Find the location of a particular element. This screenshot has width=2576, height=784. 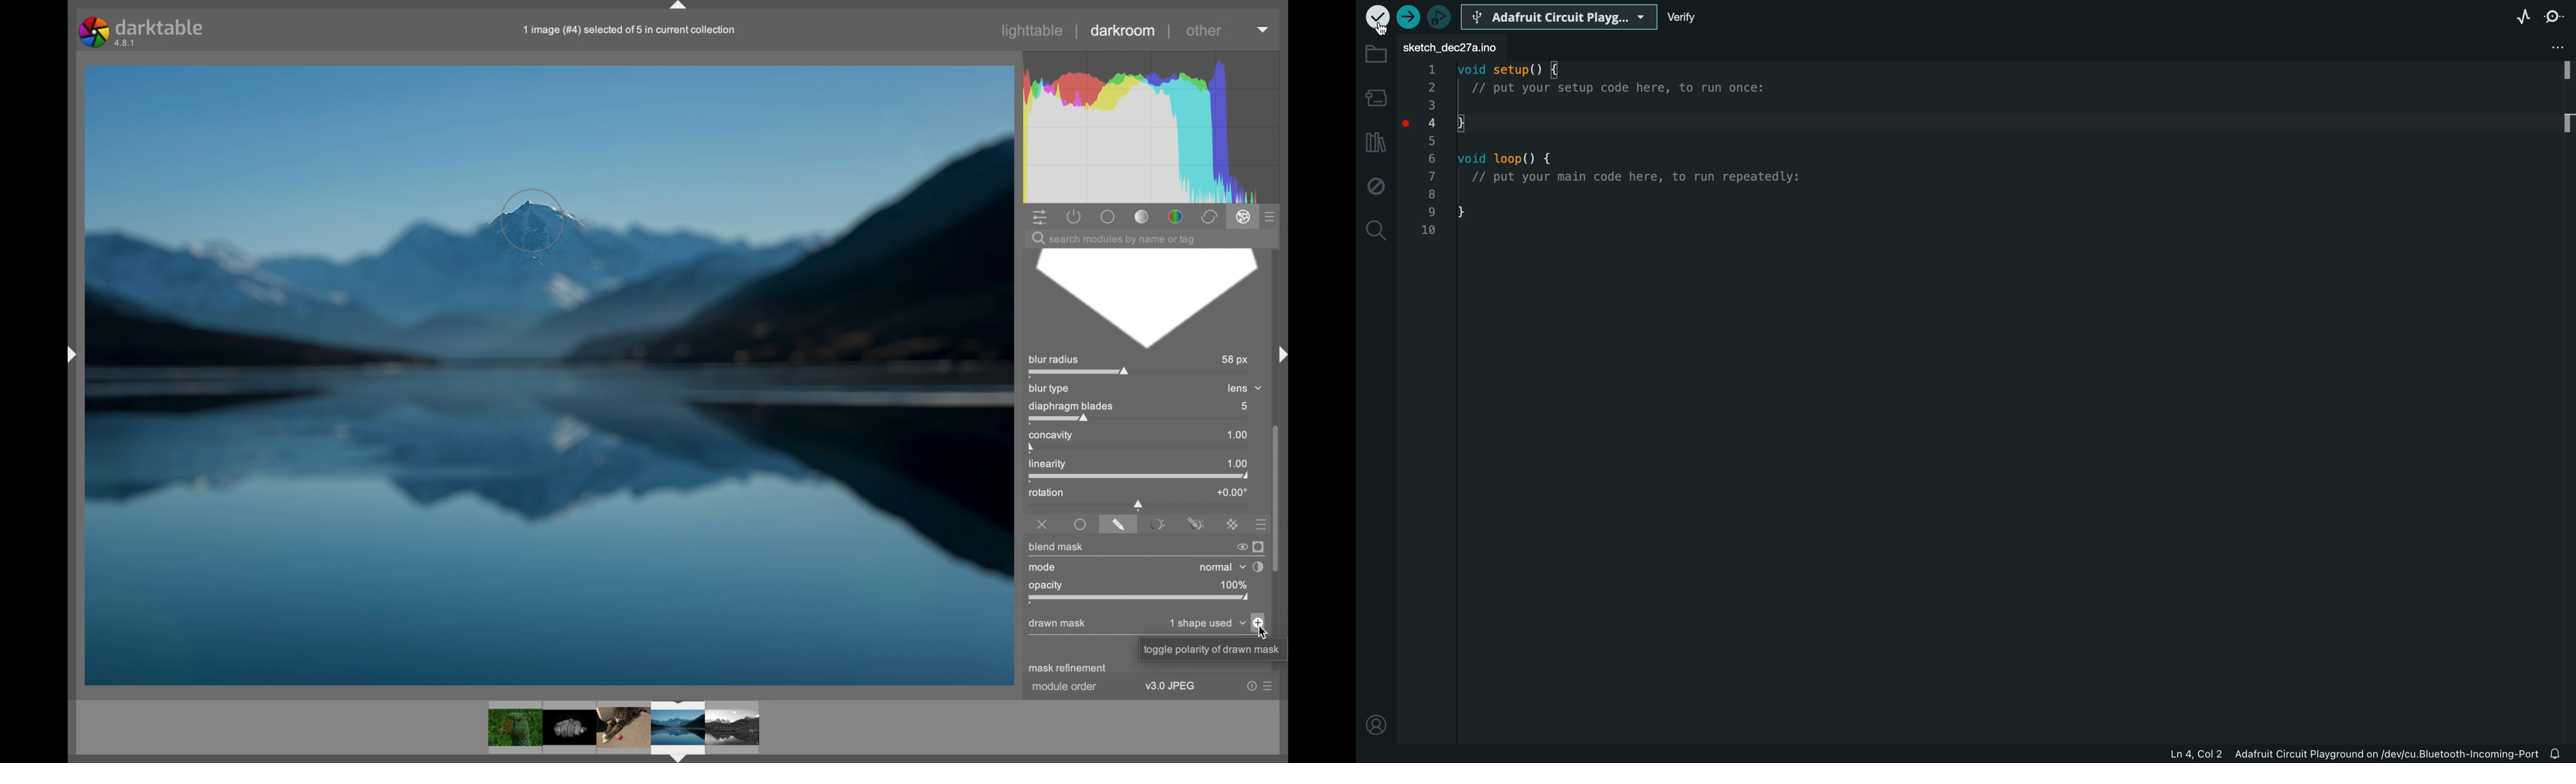

scroll box is located at coordinates (1278, 497).